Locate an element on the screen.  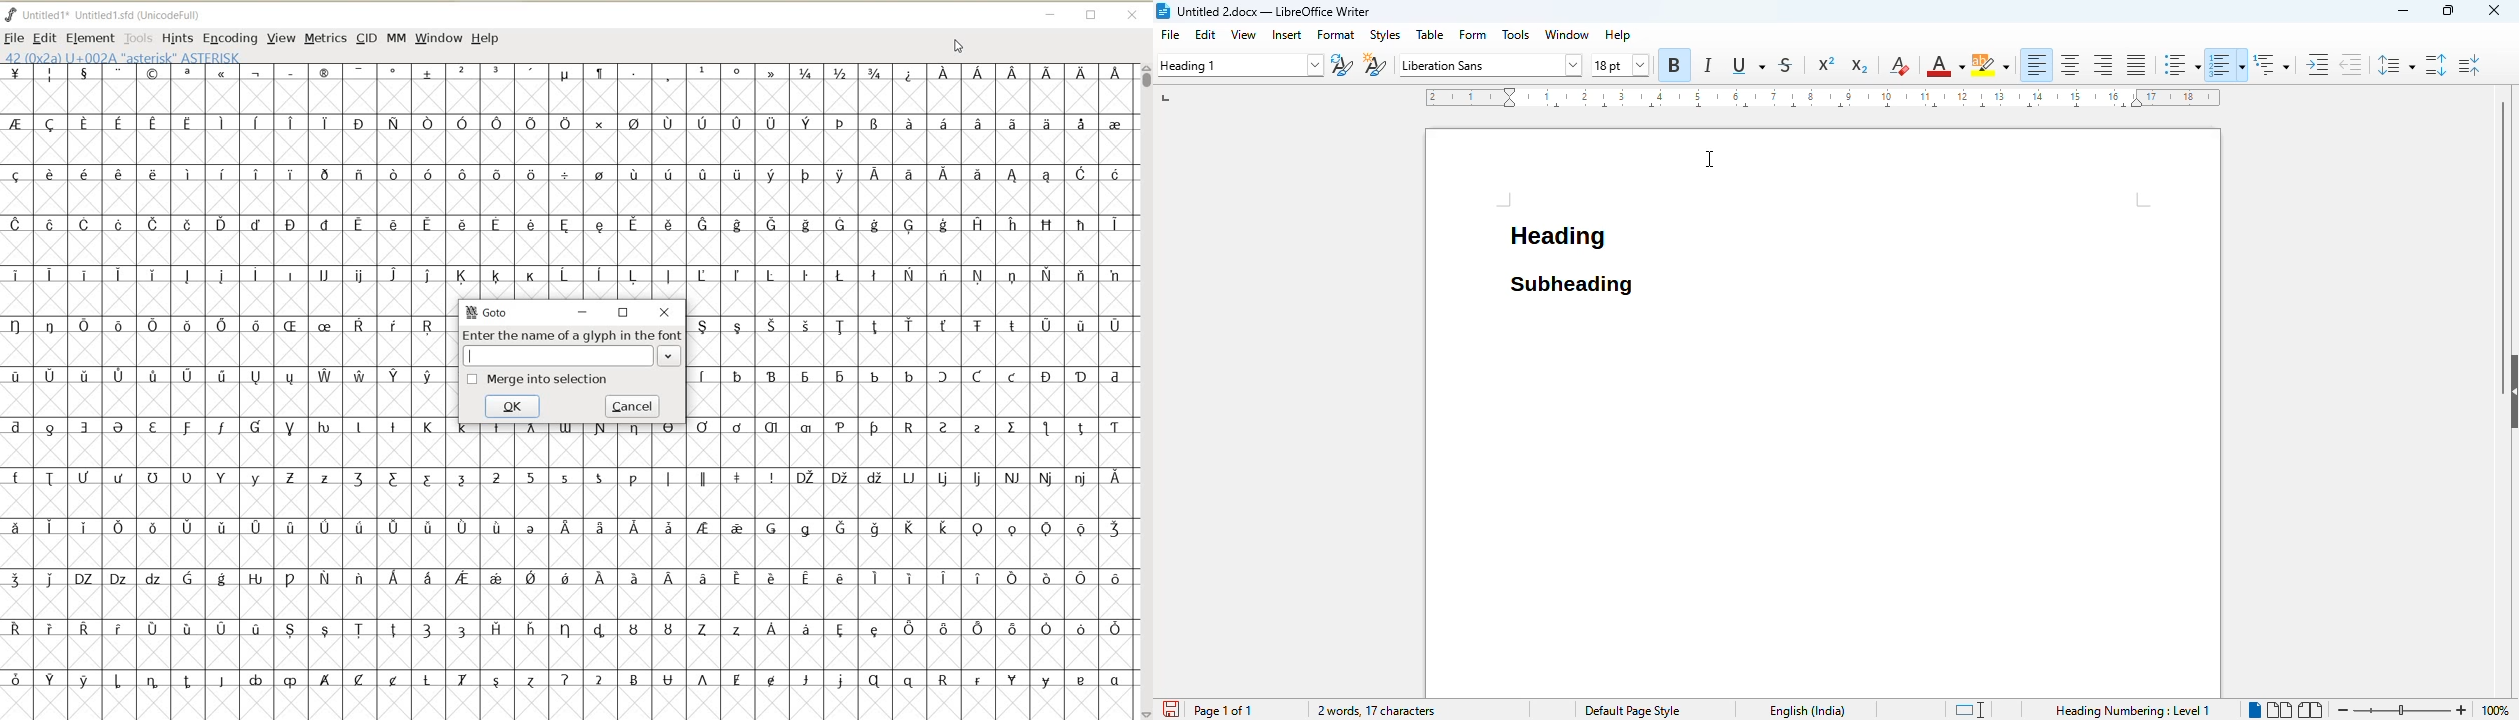
Document is located at coordinates (1824, 500).